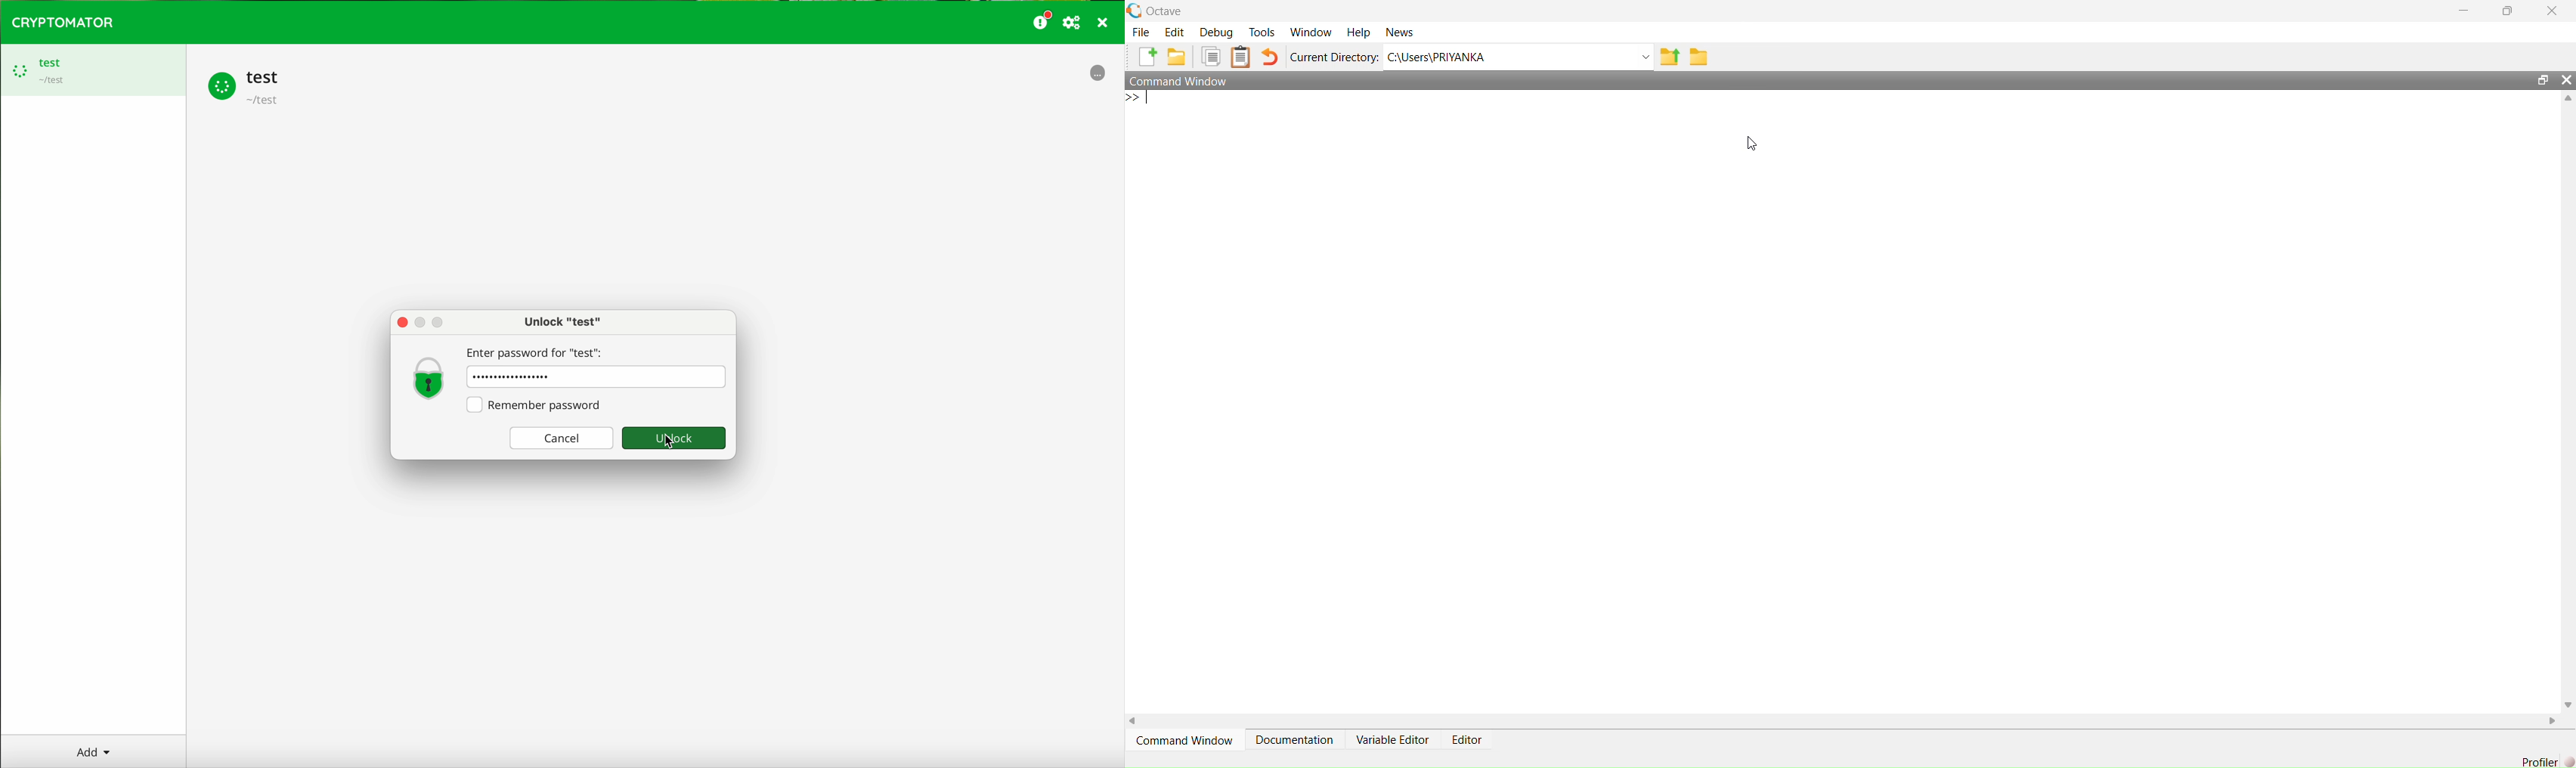 Image resolution: width=2576 pixels, height=784 pixels. Describe the element at coordinates (2464, 11) in the screenshot. I see `minimize` at that location.